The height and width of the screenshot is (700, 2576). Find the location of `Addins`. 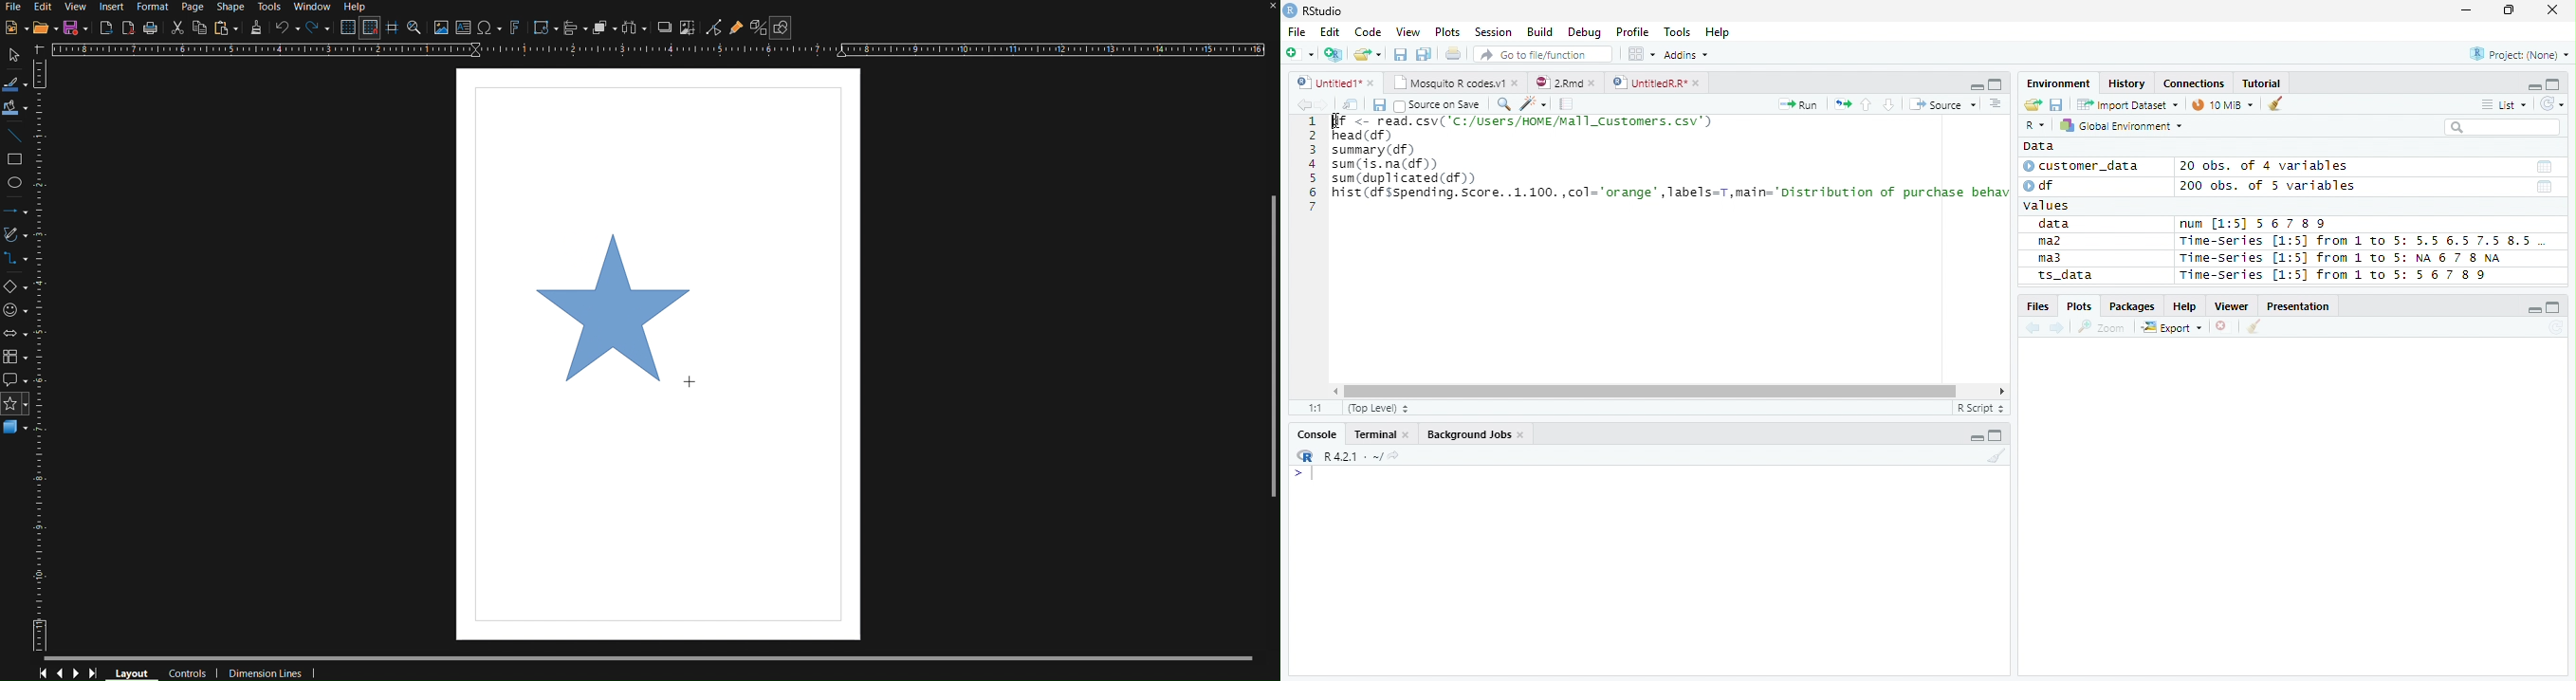

Addins is located at coordinates (1688, 54).